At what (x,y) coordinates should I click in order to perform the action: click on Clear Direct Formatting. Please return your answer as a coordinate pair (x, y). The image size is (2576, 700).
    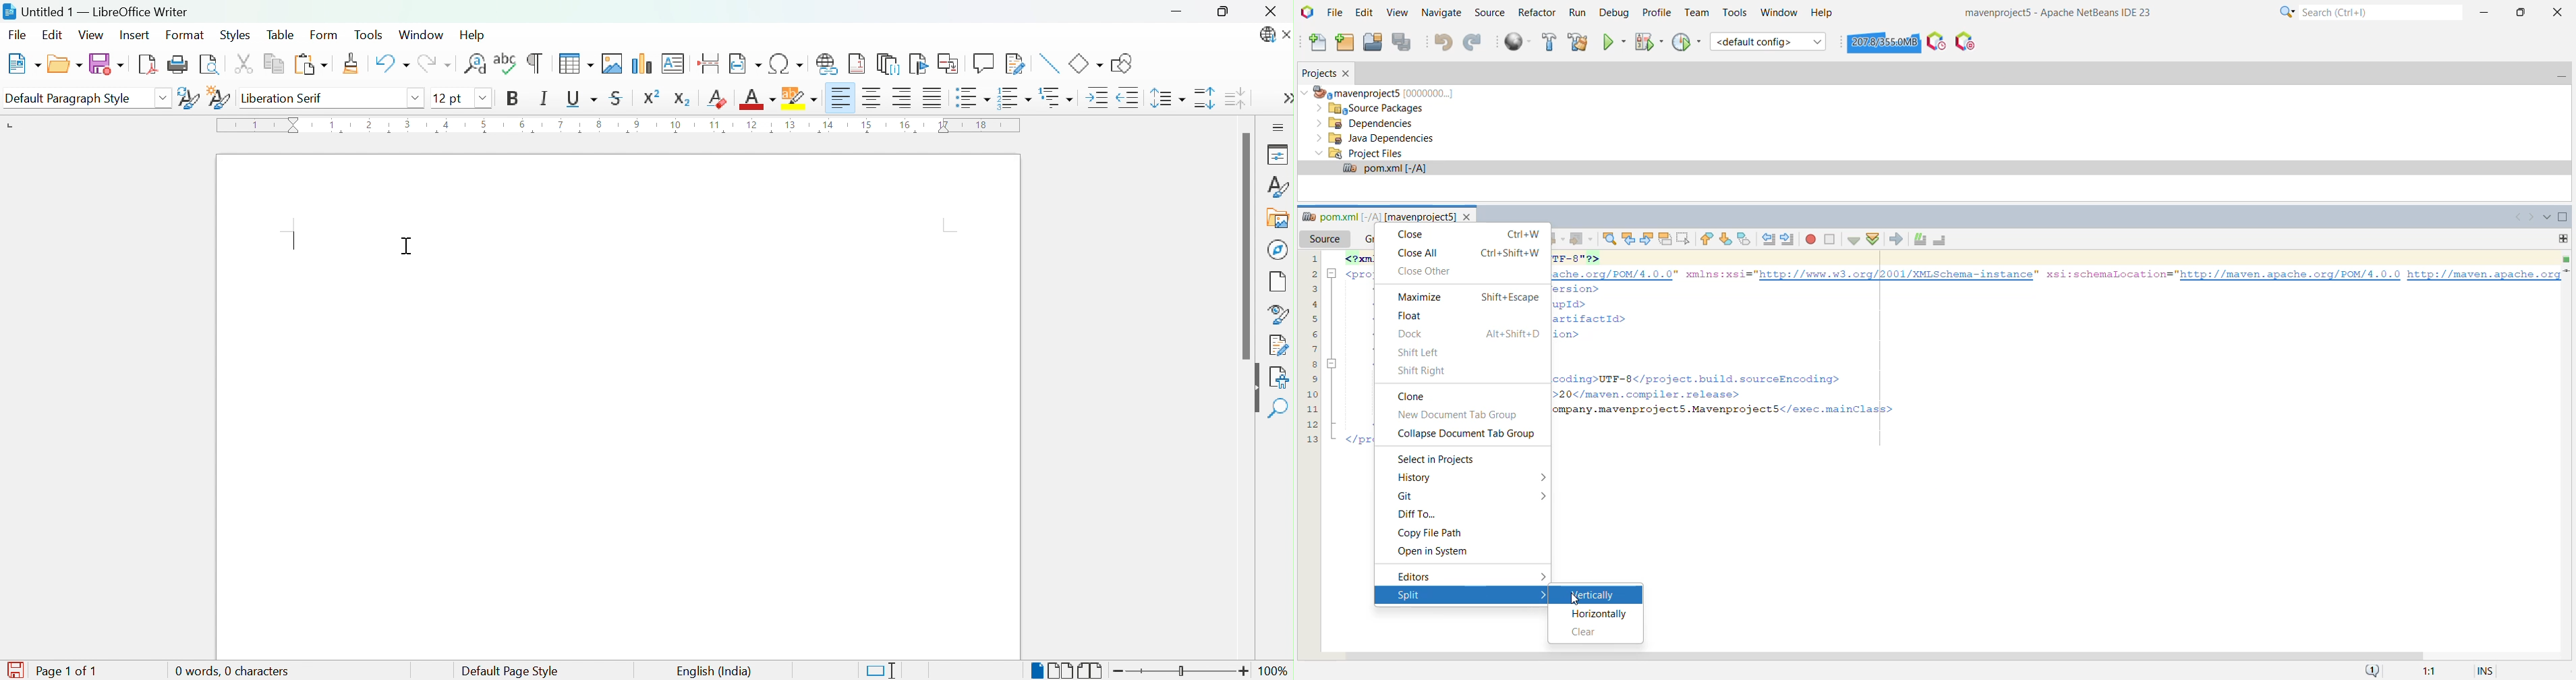
    Looking at the image, I should click on (718, 98).